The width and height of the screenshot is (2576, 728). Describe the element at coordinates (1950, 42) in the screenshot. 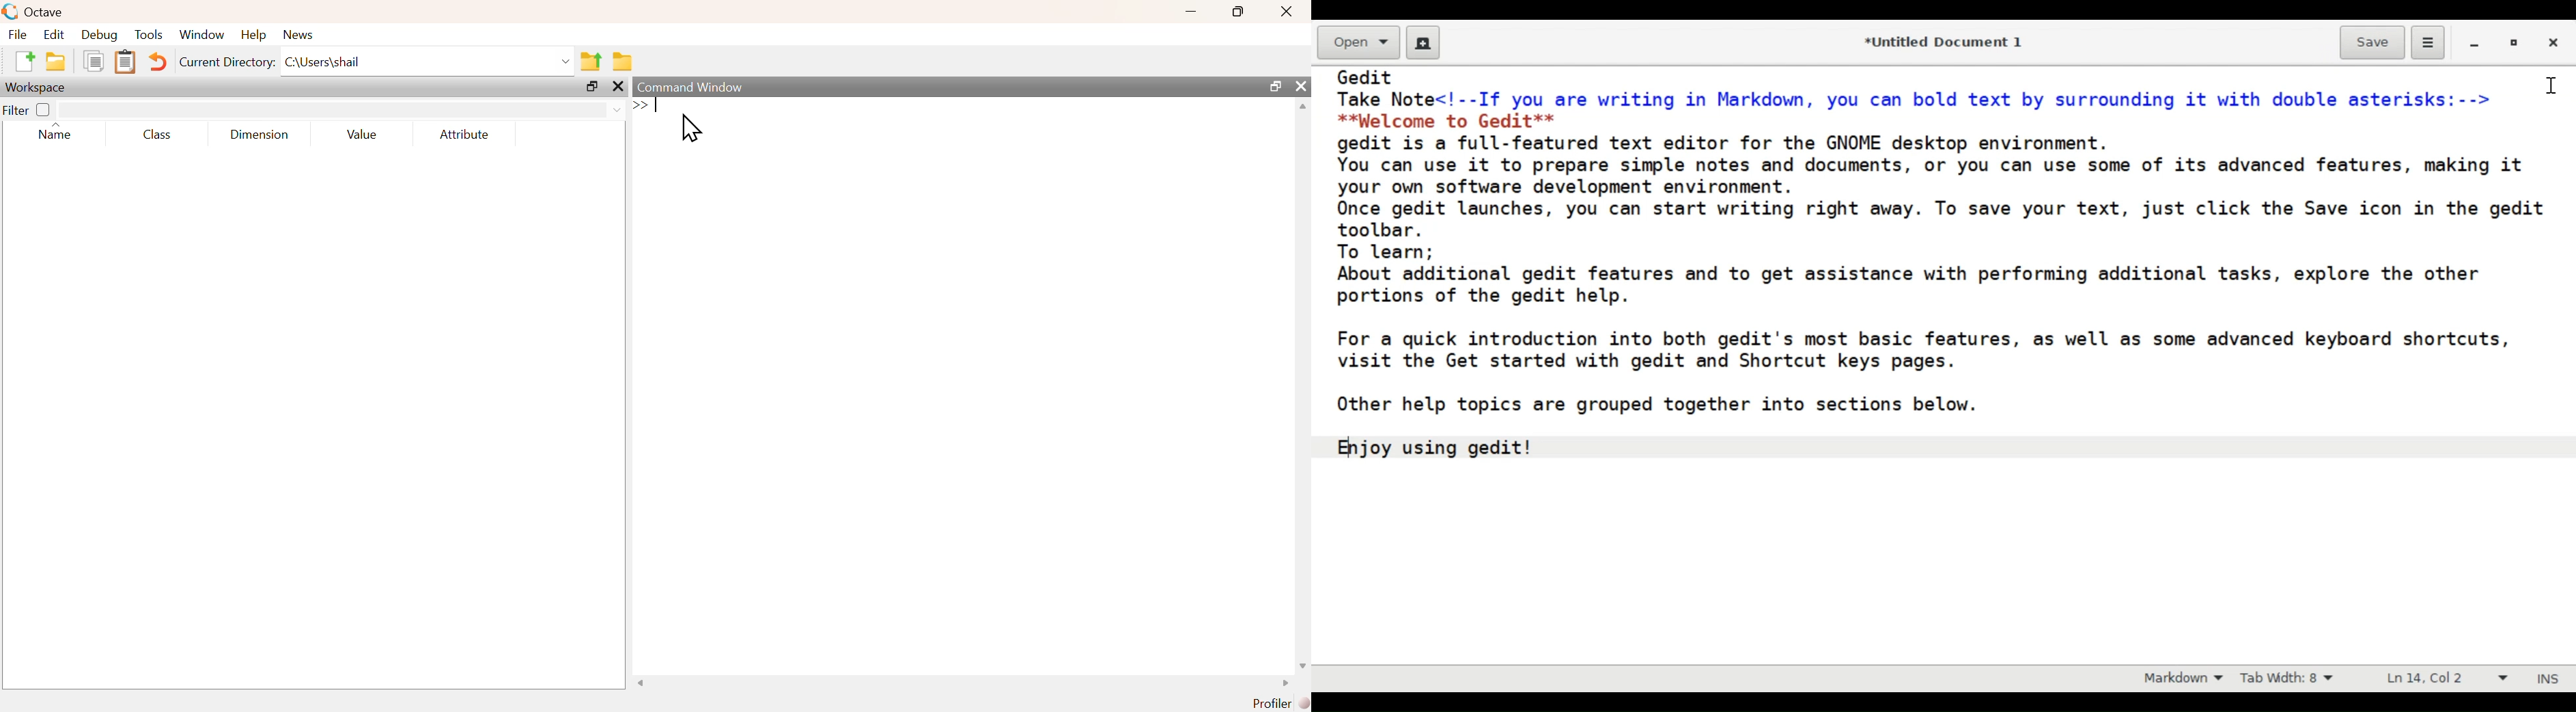

I see `Untitled Document 1` at that location.